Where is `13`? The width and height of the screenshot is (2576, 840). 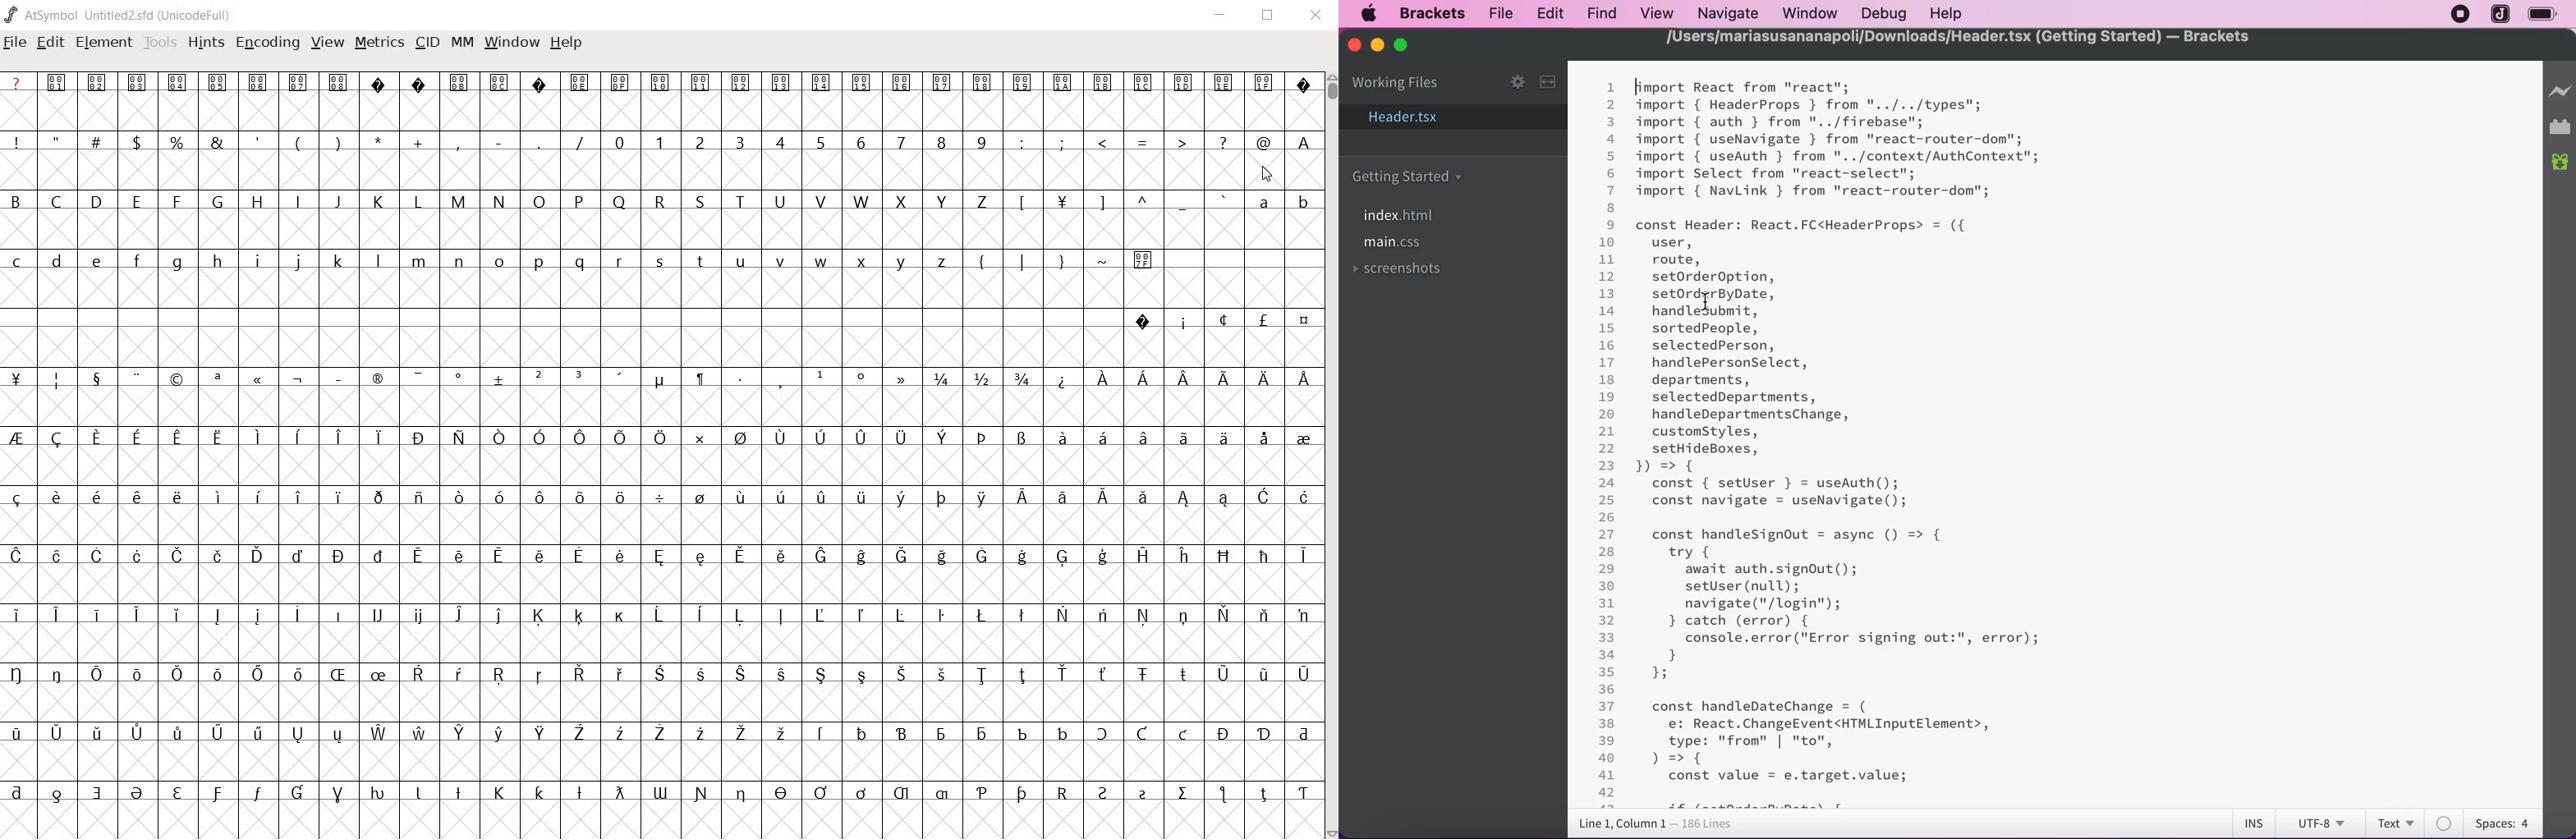 13 is located at coordinates (1607, 293).